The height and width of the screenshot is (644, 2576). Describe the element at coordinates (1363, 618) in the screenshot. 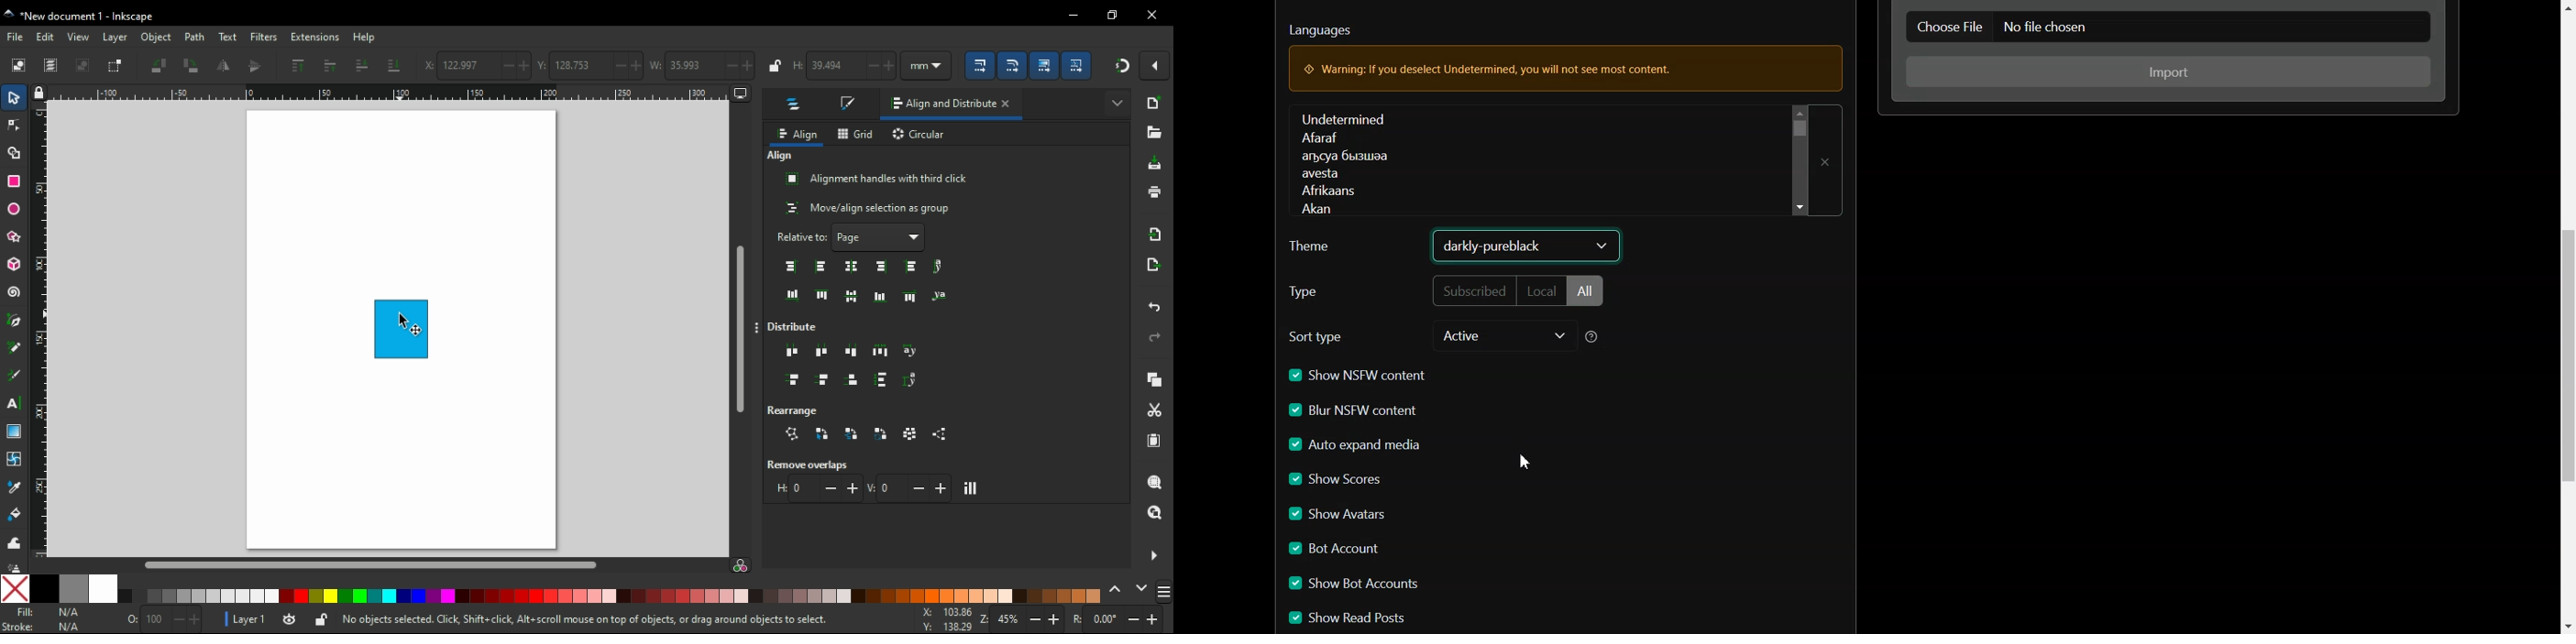

I see `Show read posts` at that location.